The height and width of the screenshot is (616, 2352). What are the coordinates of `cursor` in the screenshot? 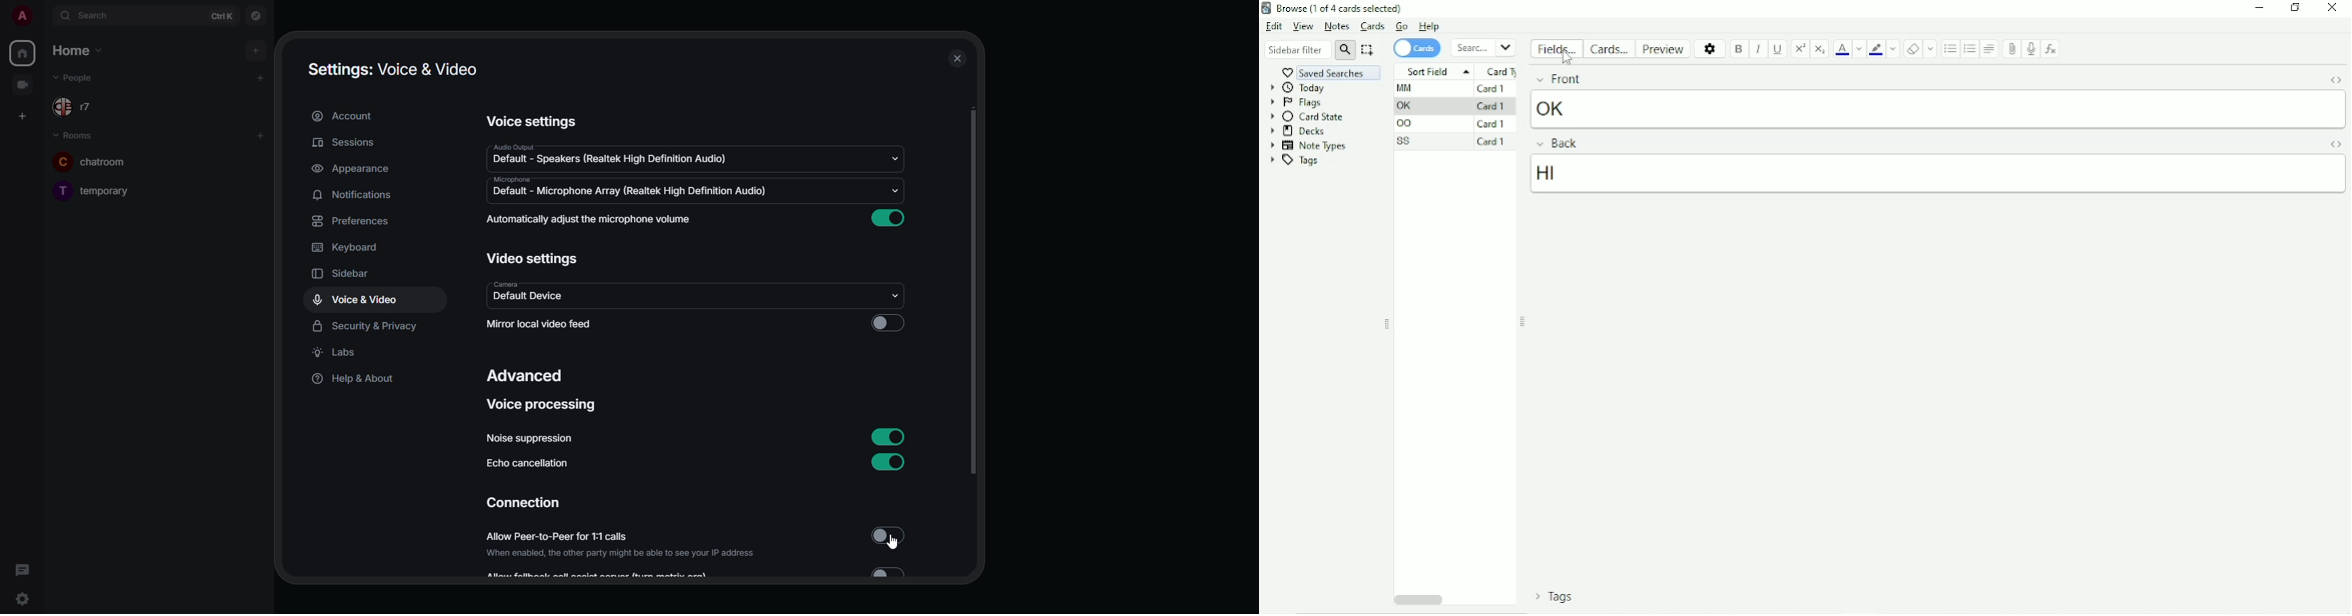 It's located at (901, 544).